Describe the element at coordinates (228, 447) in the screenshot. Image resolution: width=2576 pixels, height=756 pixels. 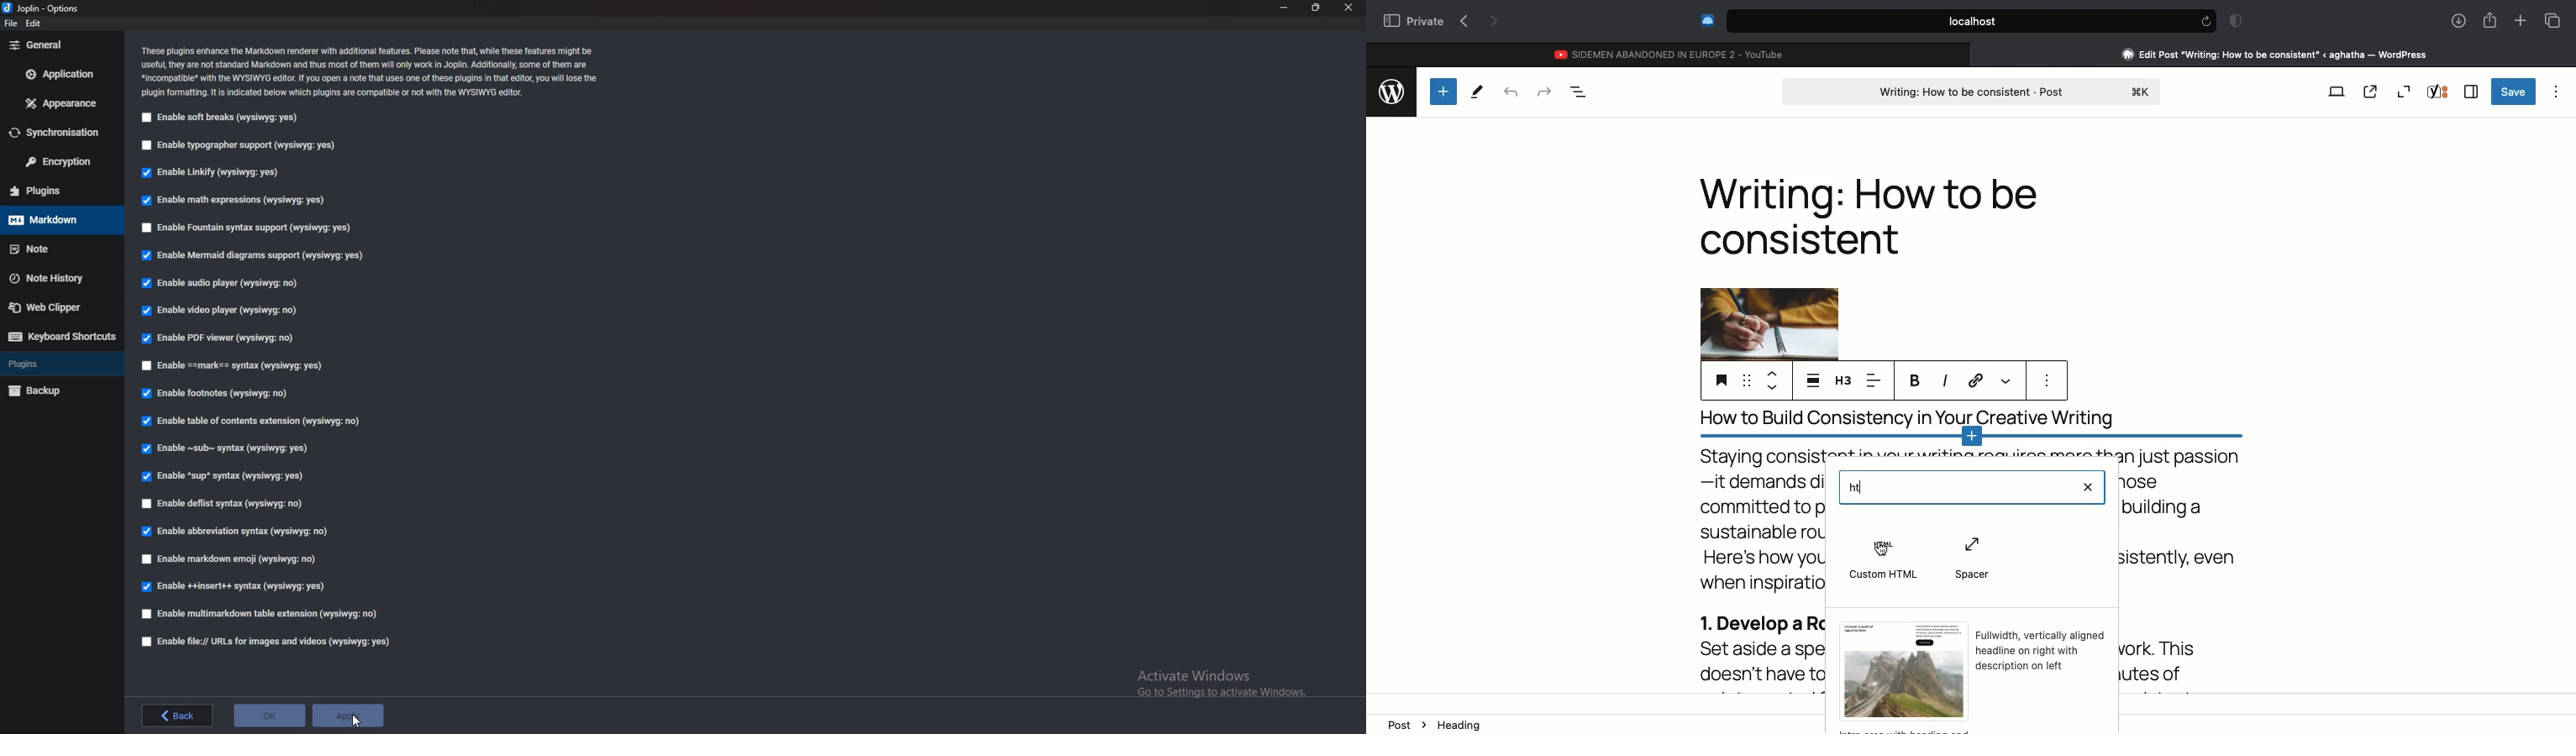
I see `Enable Sub syntax` at that location.